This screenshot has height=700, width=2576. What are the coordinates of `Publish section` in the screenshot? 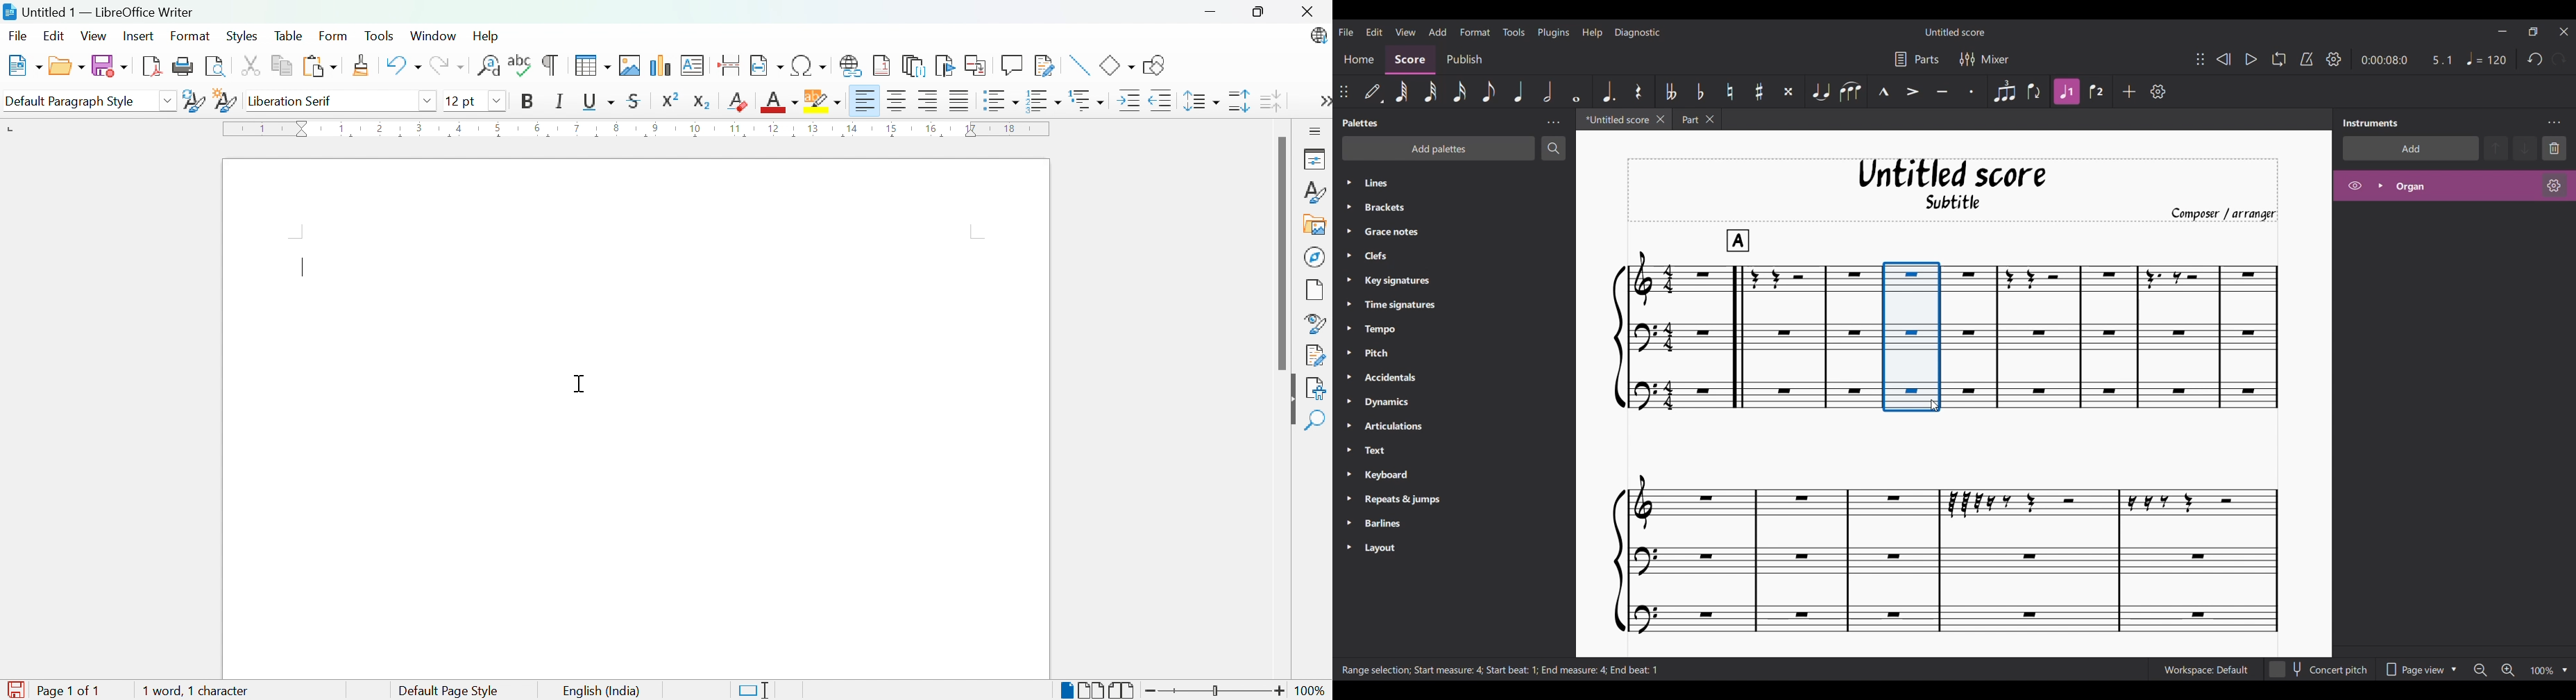 It's located at (1465, 60).